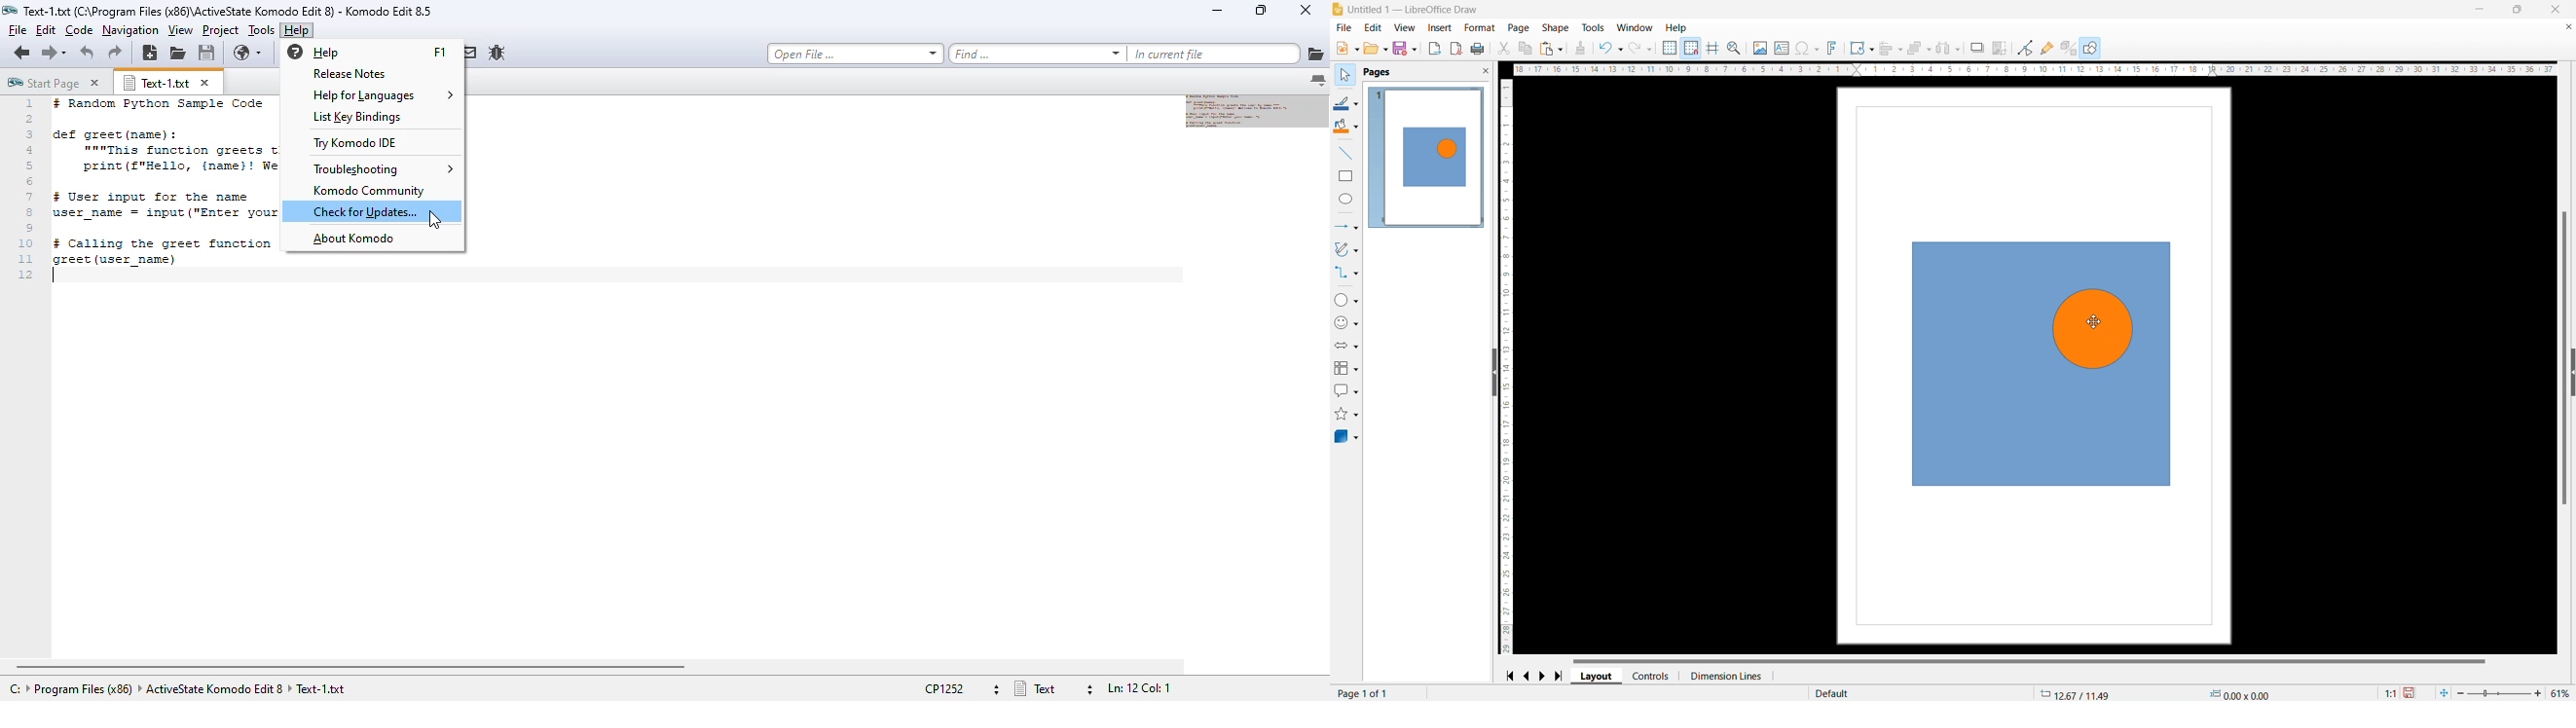 Image resolution: width=2576 pixels, height=728 pixels. Describe the element at coordinates (1480, 28) in the screenshot. I see `format` at that location.